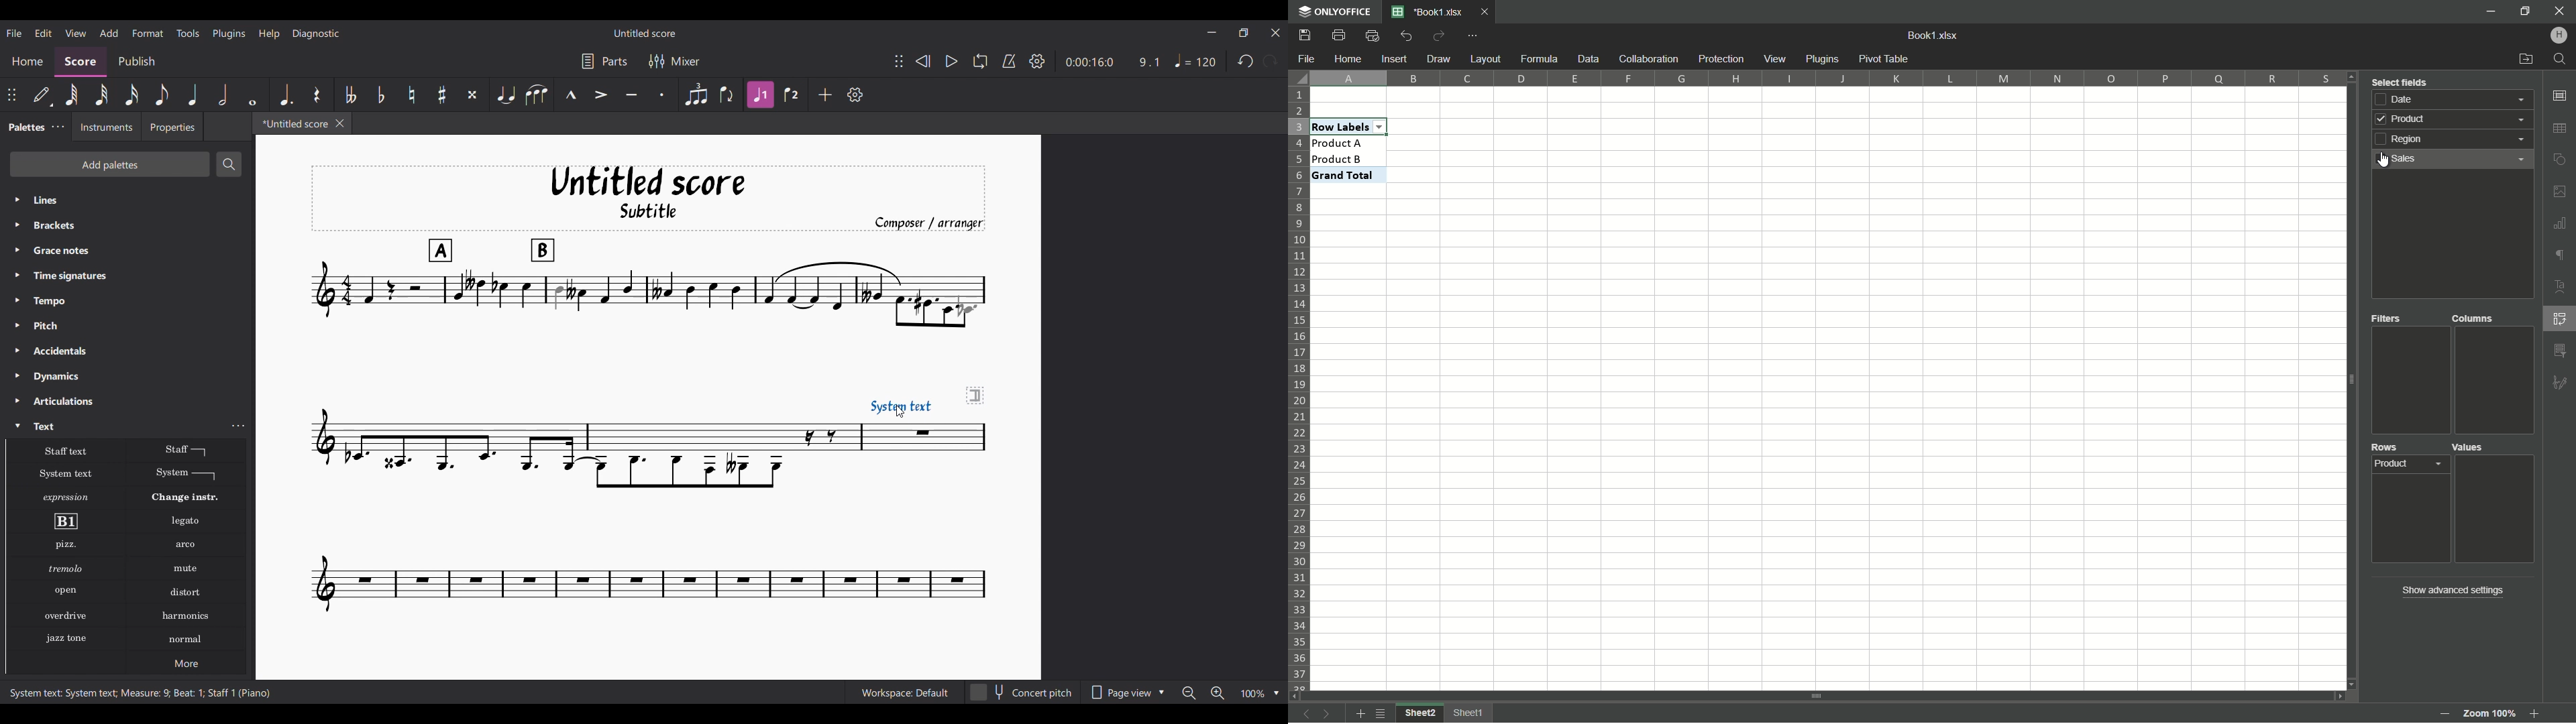 The image size is (2576, 728). Describe the element at coordinates (2493, 463) in the screenshot. I see `Sum of sales` at that location.